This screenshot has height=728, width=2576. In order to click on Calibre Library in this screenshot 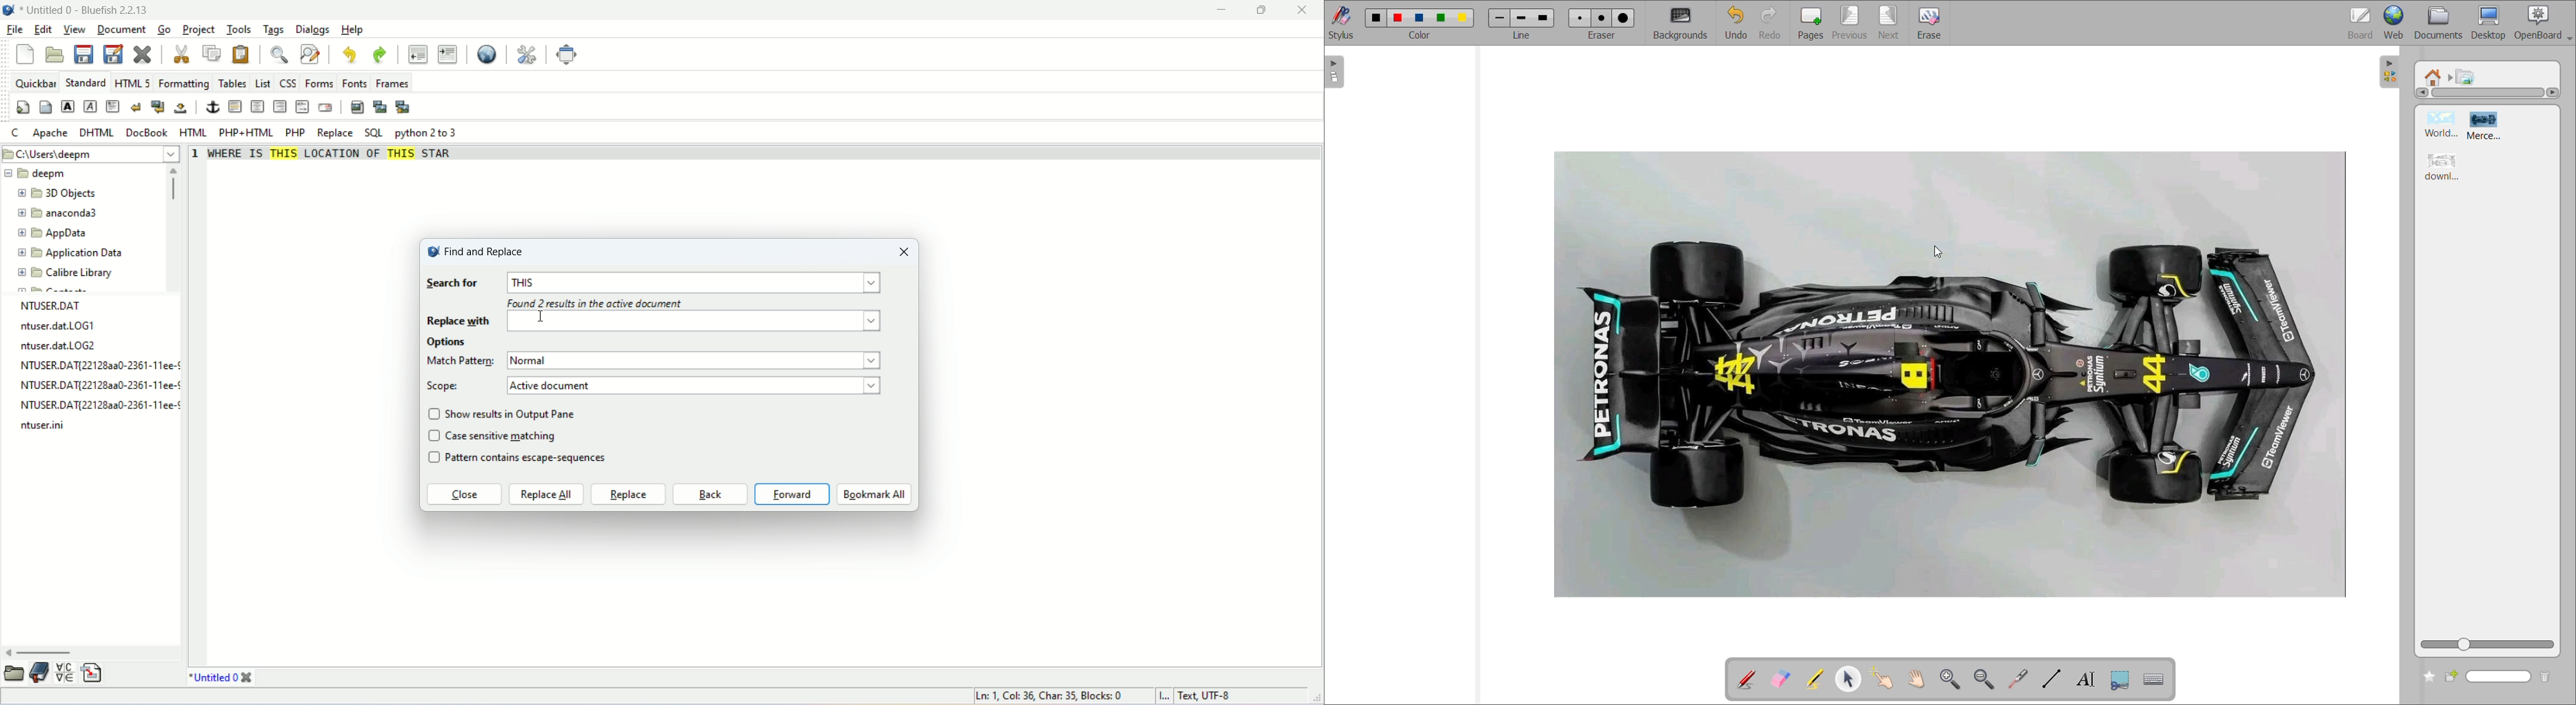, I will do `click(66, 272)`.